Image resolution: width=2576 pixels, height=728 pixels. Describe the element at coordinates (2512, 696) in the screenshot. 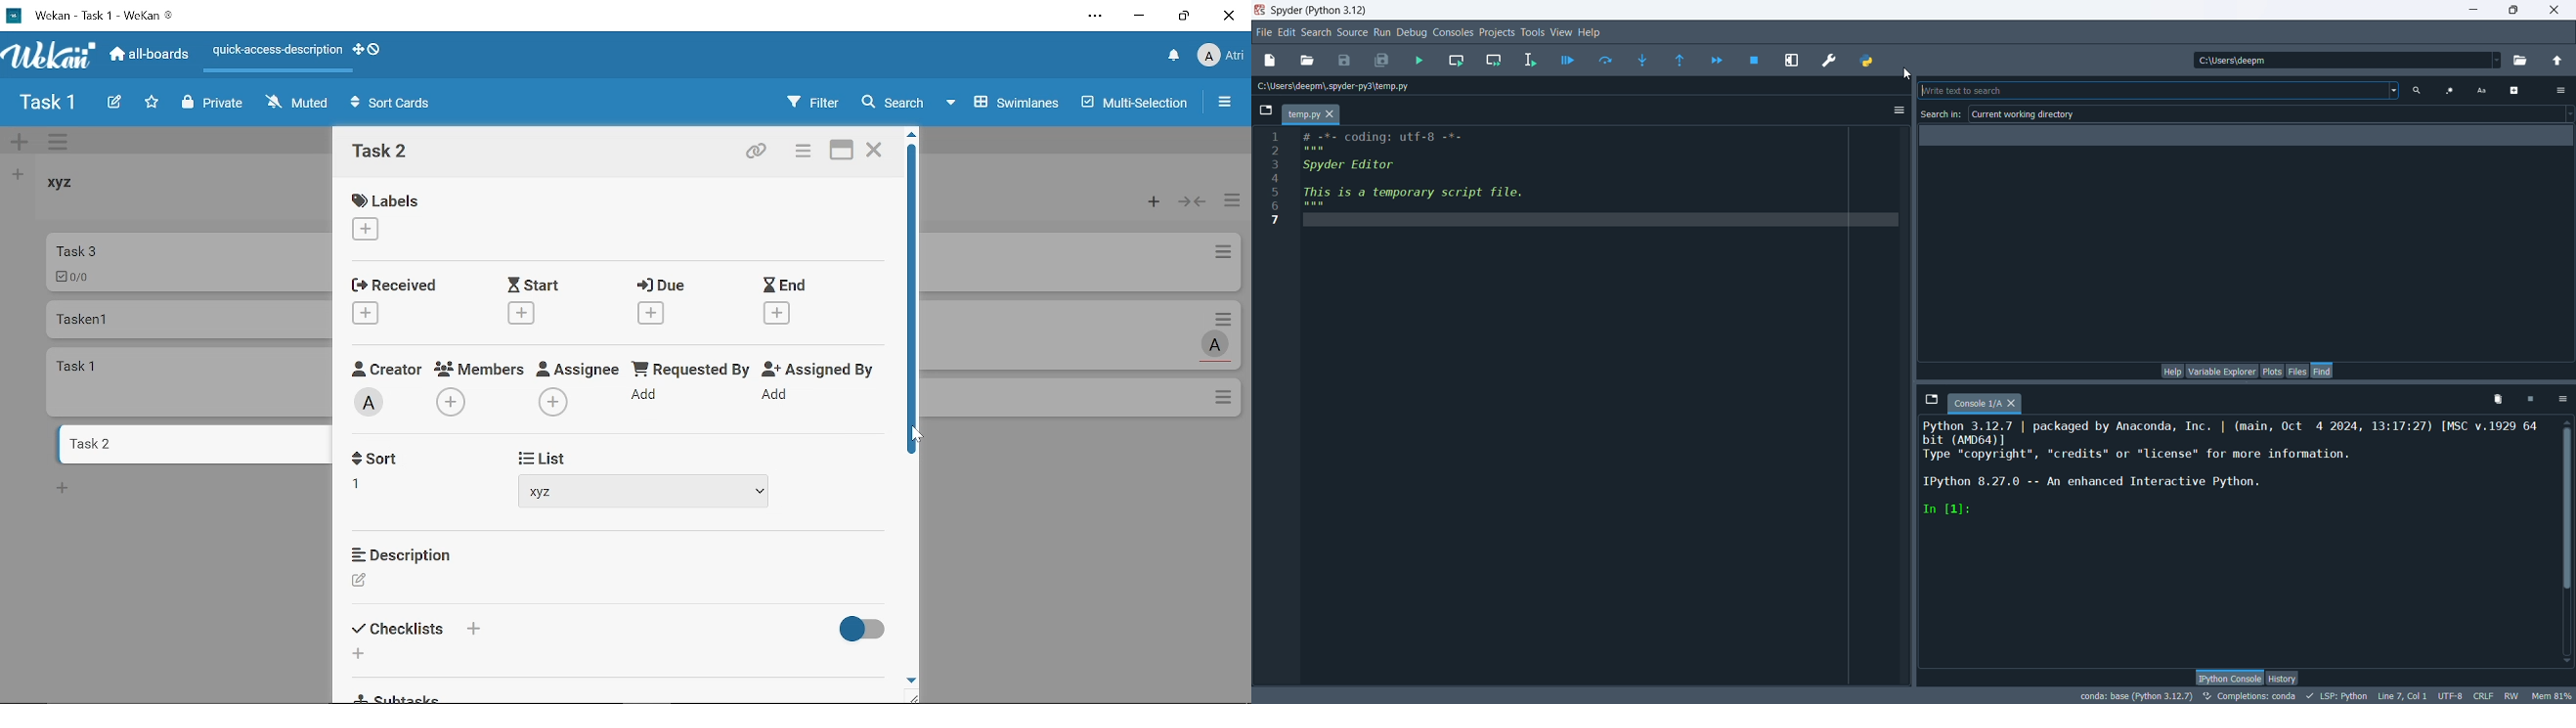

I see `RW` at that location.